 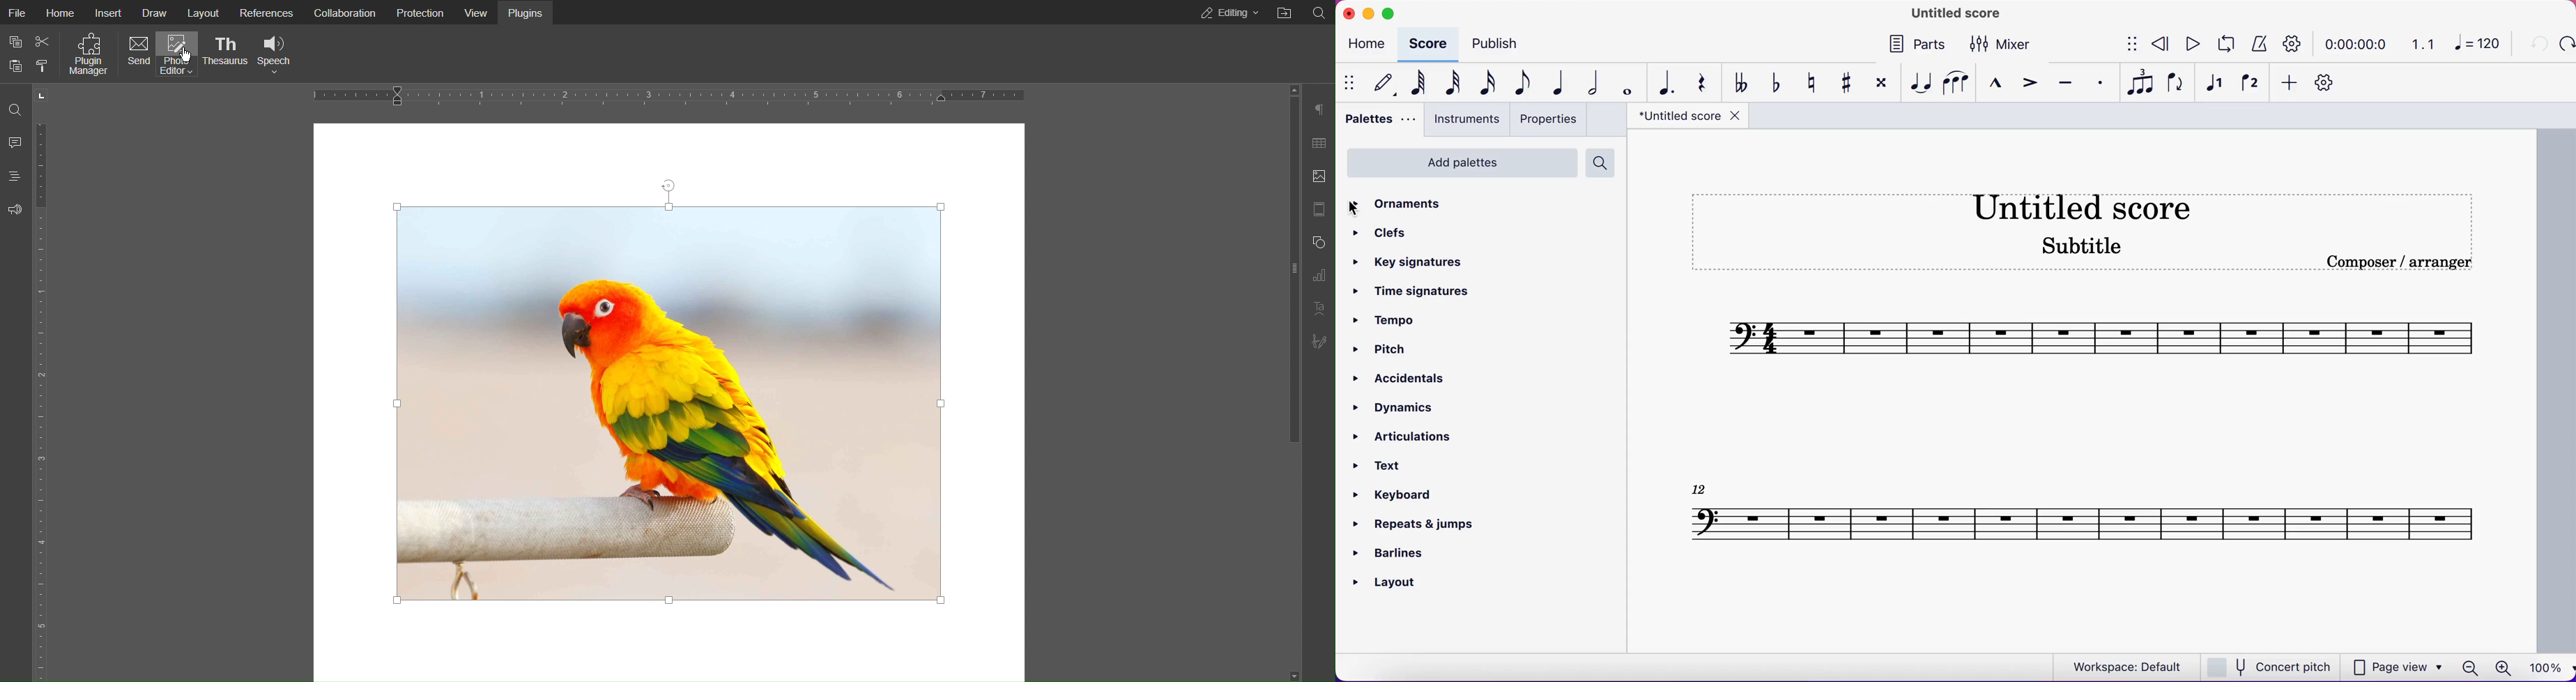 What do you see at coordinates (1775, 83) in the screenshot?
I see `toggle flat` at bounding box center [1775, 83].